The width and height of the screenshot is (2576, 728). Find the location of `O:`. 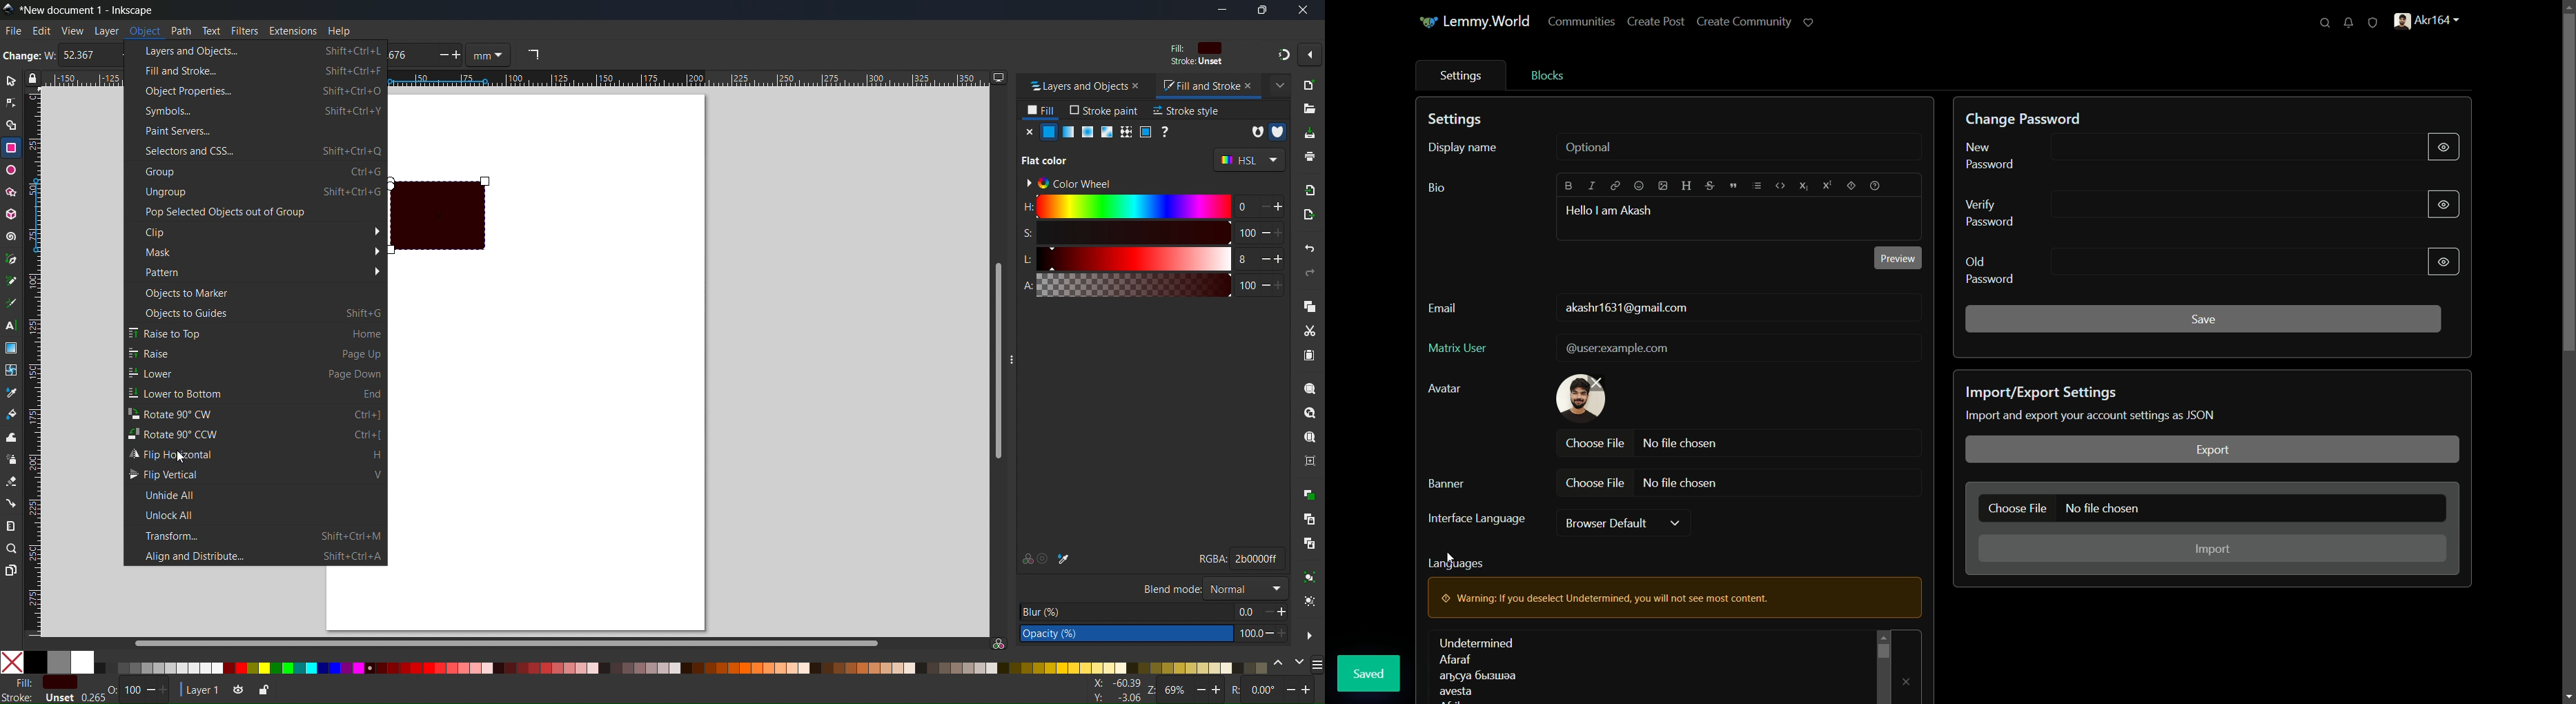

O: is located at coordinates (114, 690).